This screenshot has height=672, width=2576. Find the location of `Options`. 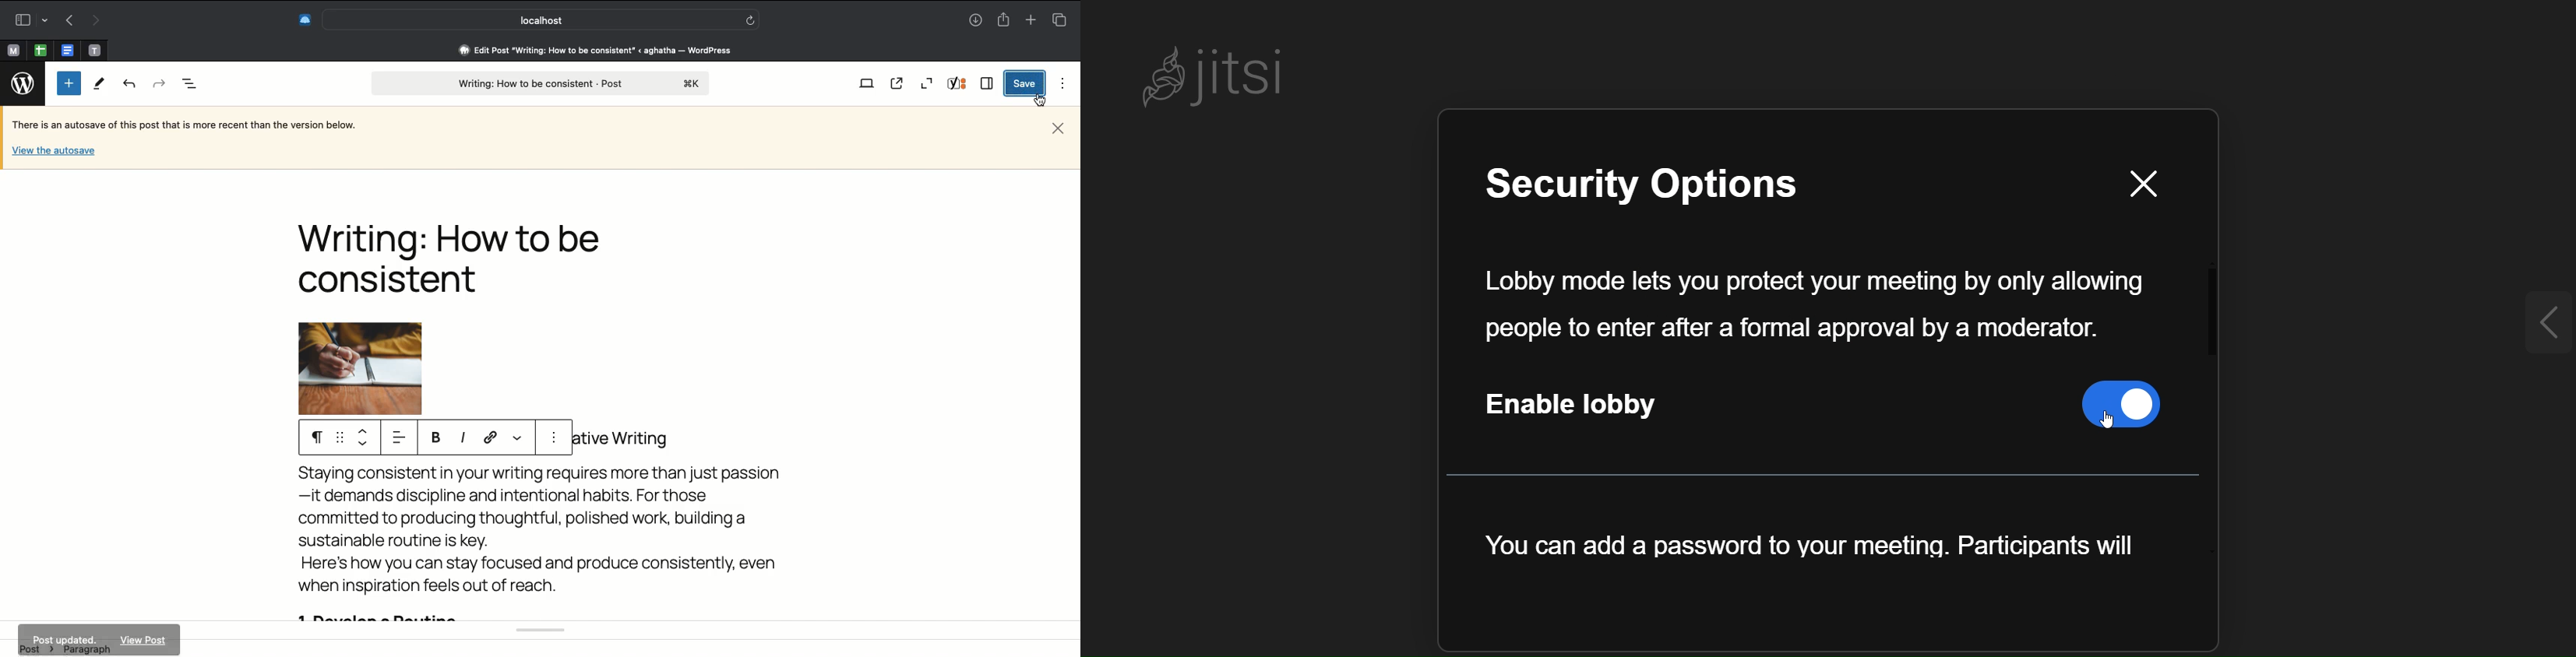

Options is located at coordinates (556, 440).